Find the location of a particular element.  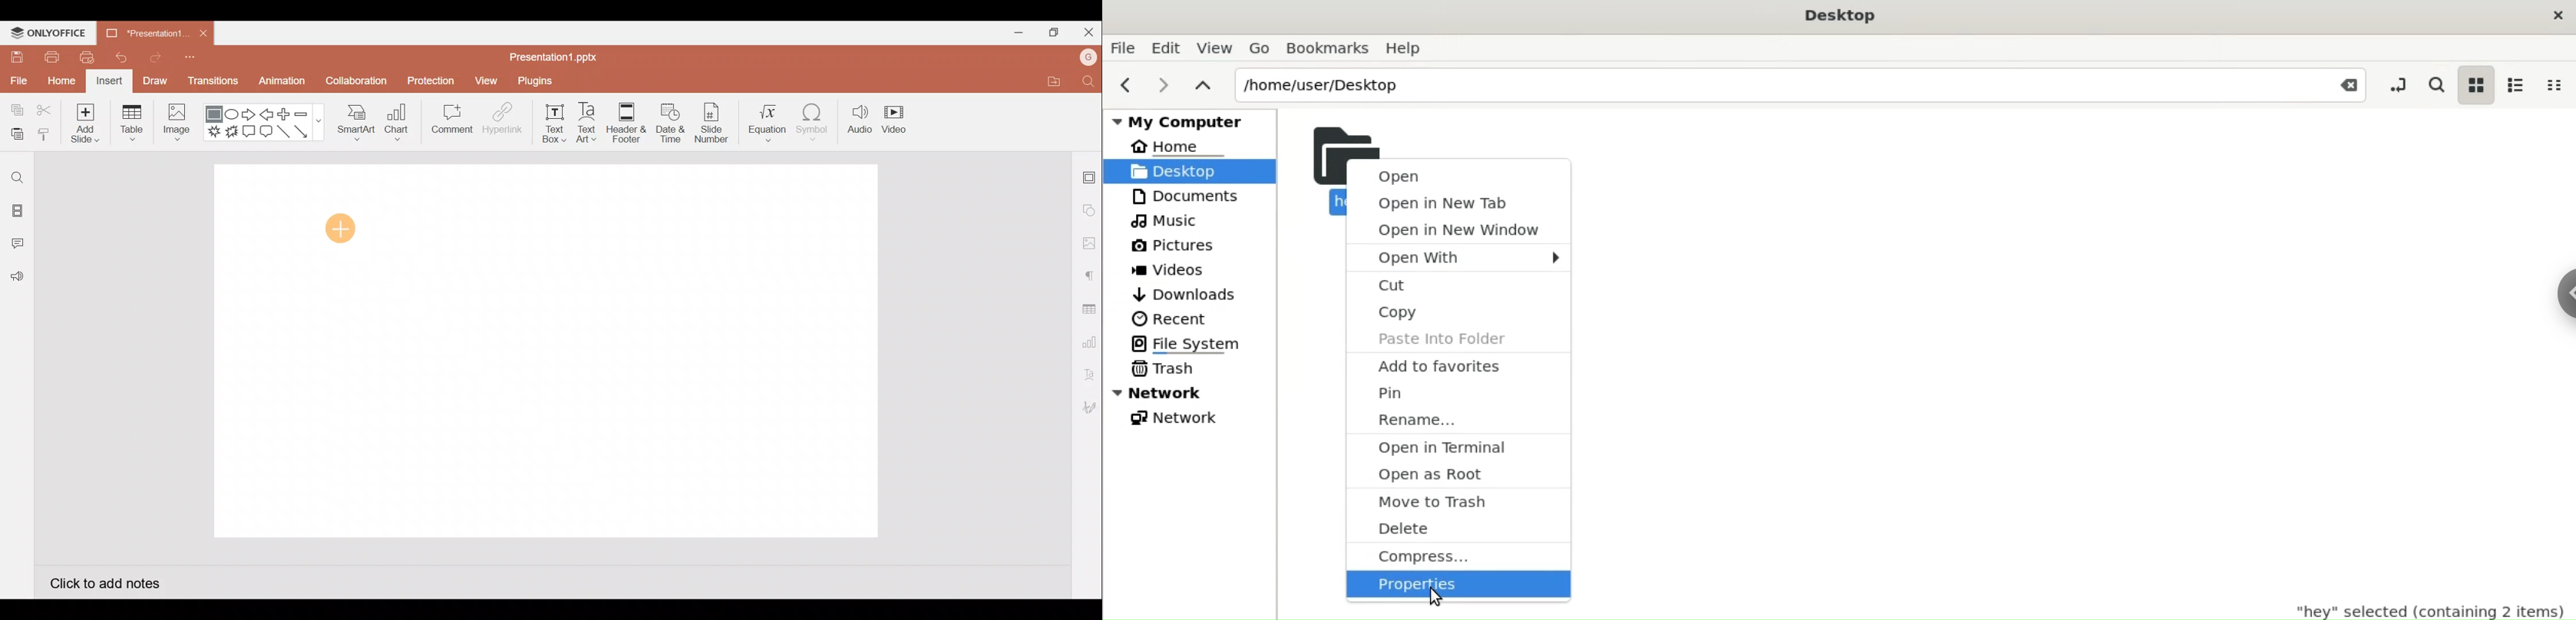

Text Art settings is located at coordinates (1088, 375).